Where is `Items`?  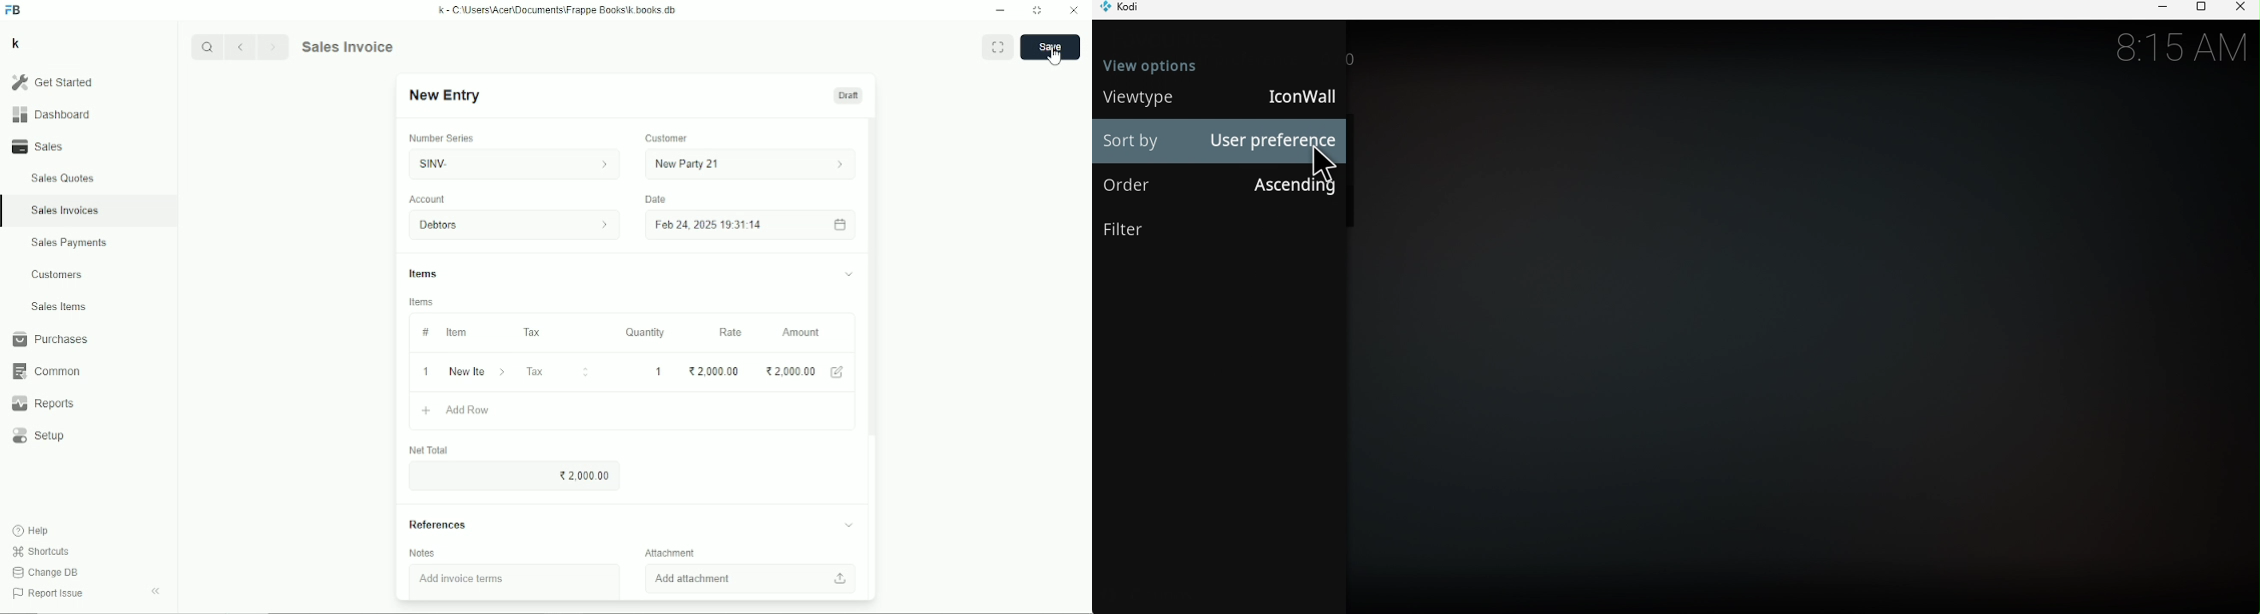
Items is located at coordinates (631, 276).